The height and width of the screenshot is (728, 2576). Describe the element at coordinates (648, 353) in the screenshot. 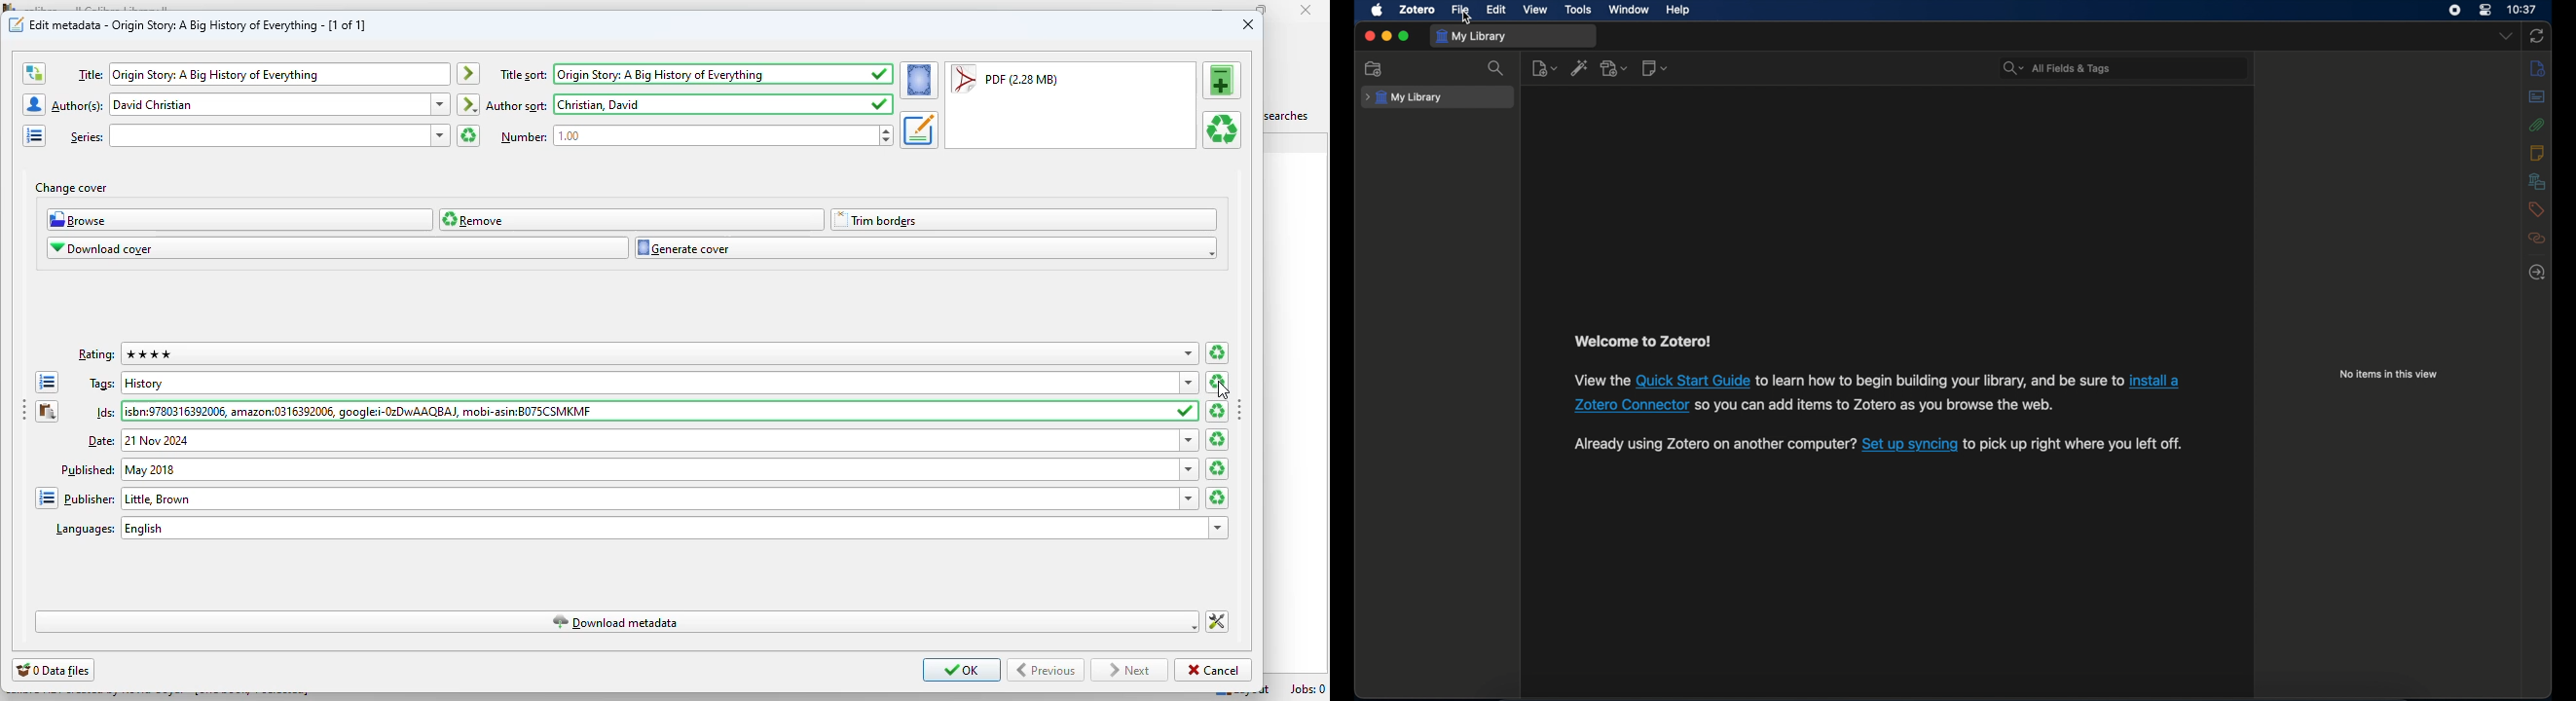

I see `rating: 4 stars` at that location.